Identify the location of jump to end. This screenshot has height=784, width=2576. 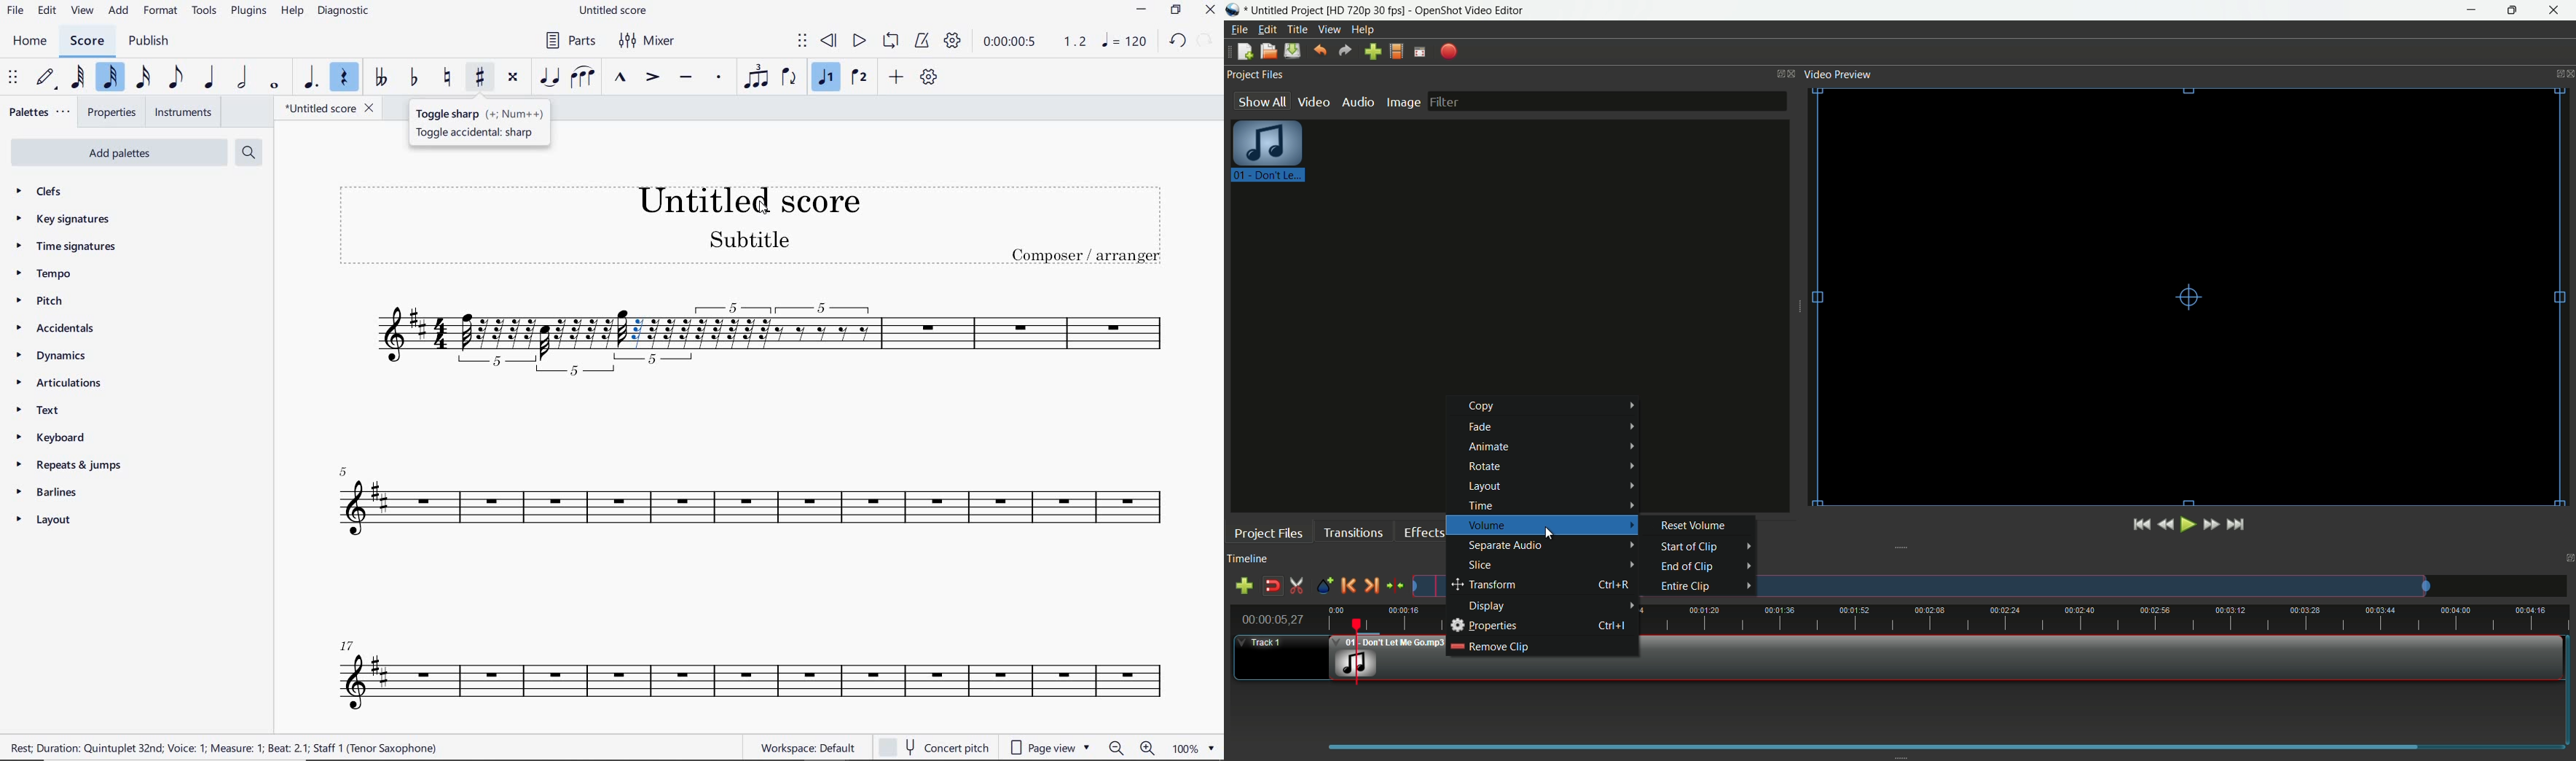
(2237, 524).